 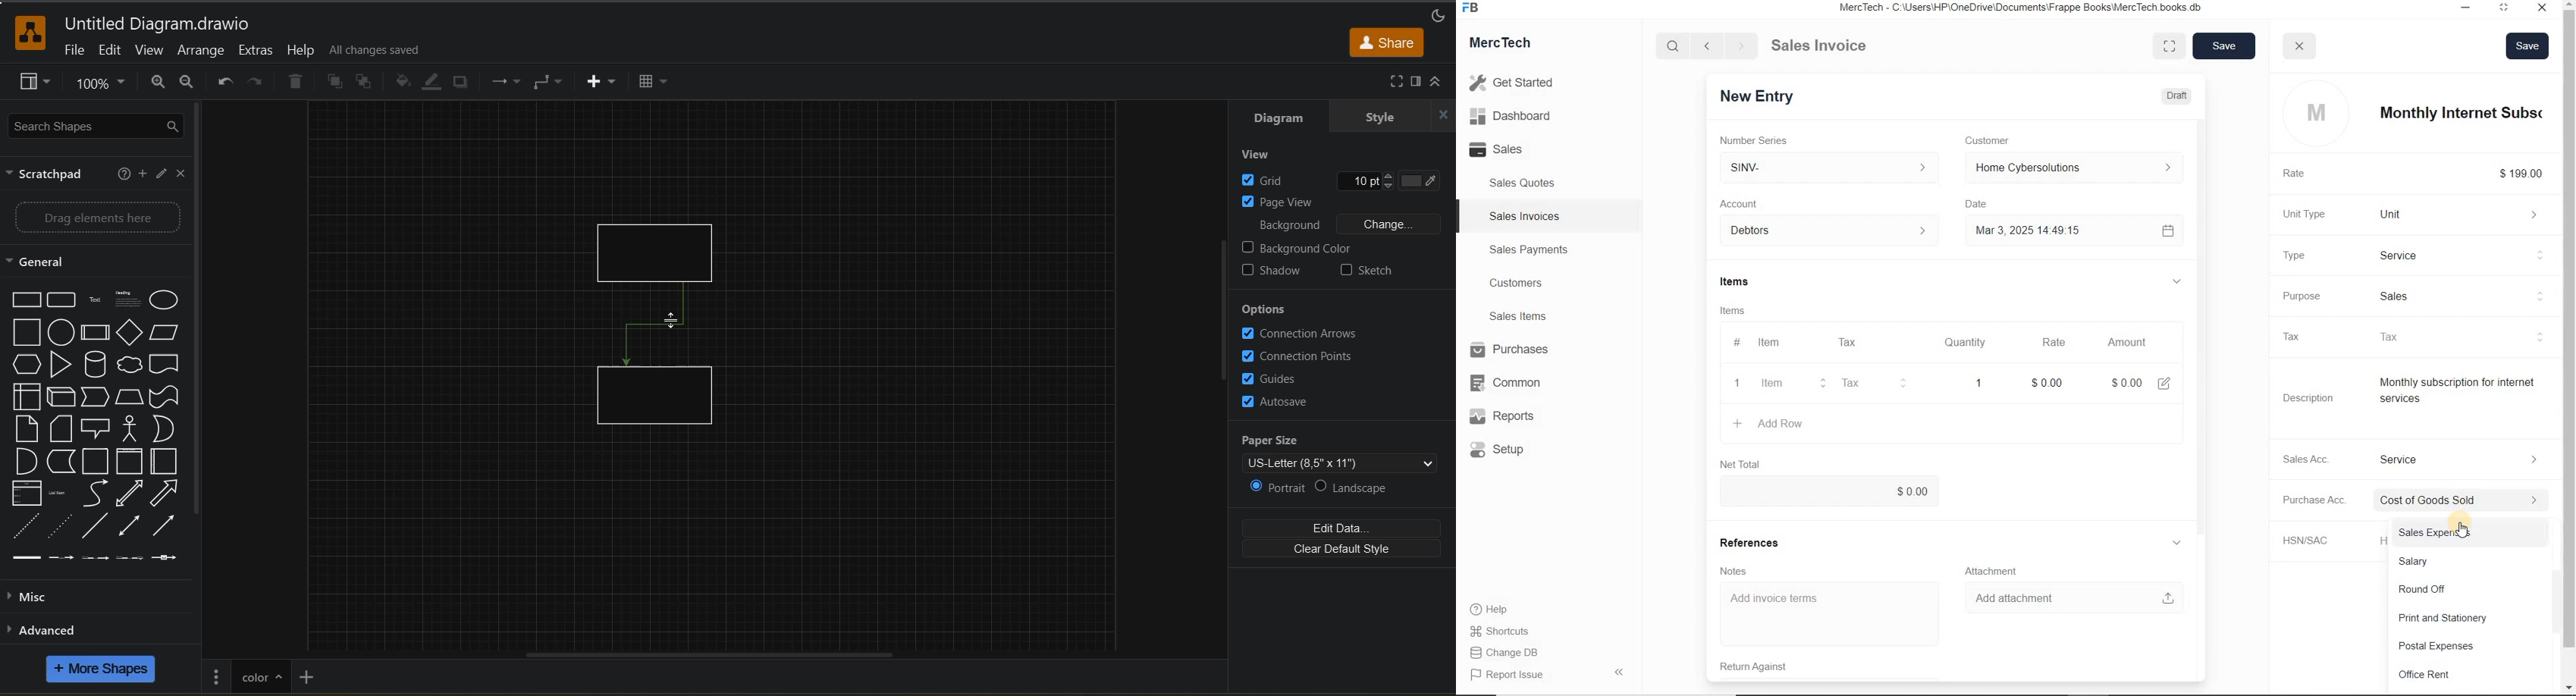 I want to click on Maximum, so click(x=2510, y=9).